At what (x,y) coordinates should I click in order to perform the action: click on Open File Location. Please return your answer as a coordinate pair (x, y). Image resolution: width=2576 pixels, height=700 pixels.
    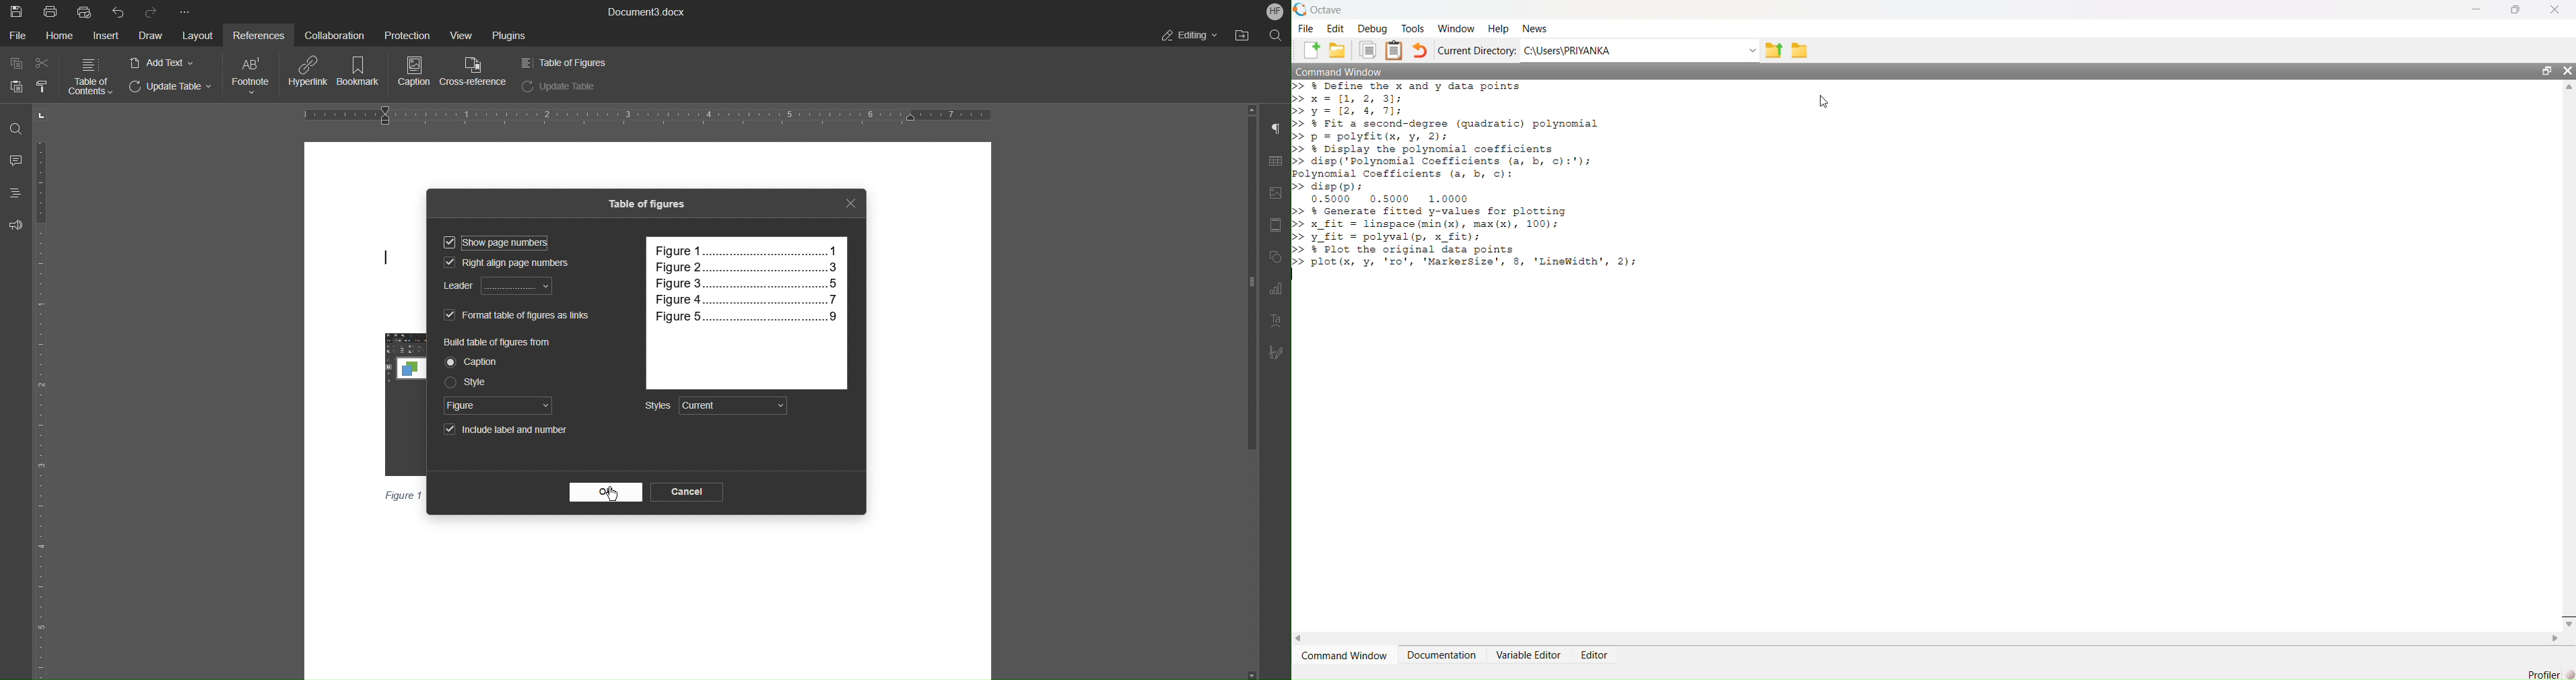
    Looking at the image, I should click on (1247, 36).